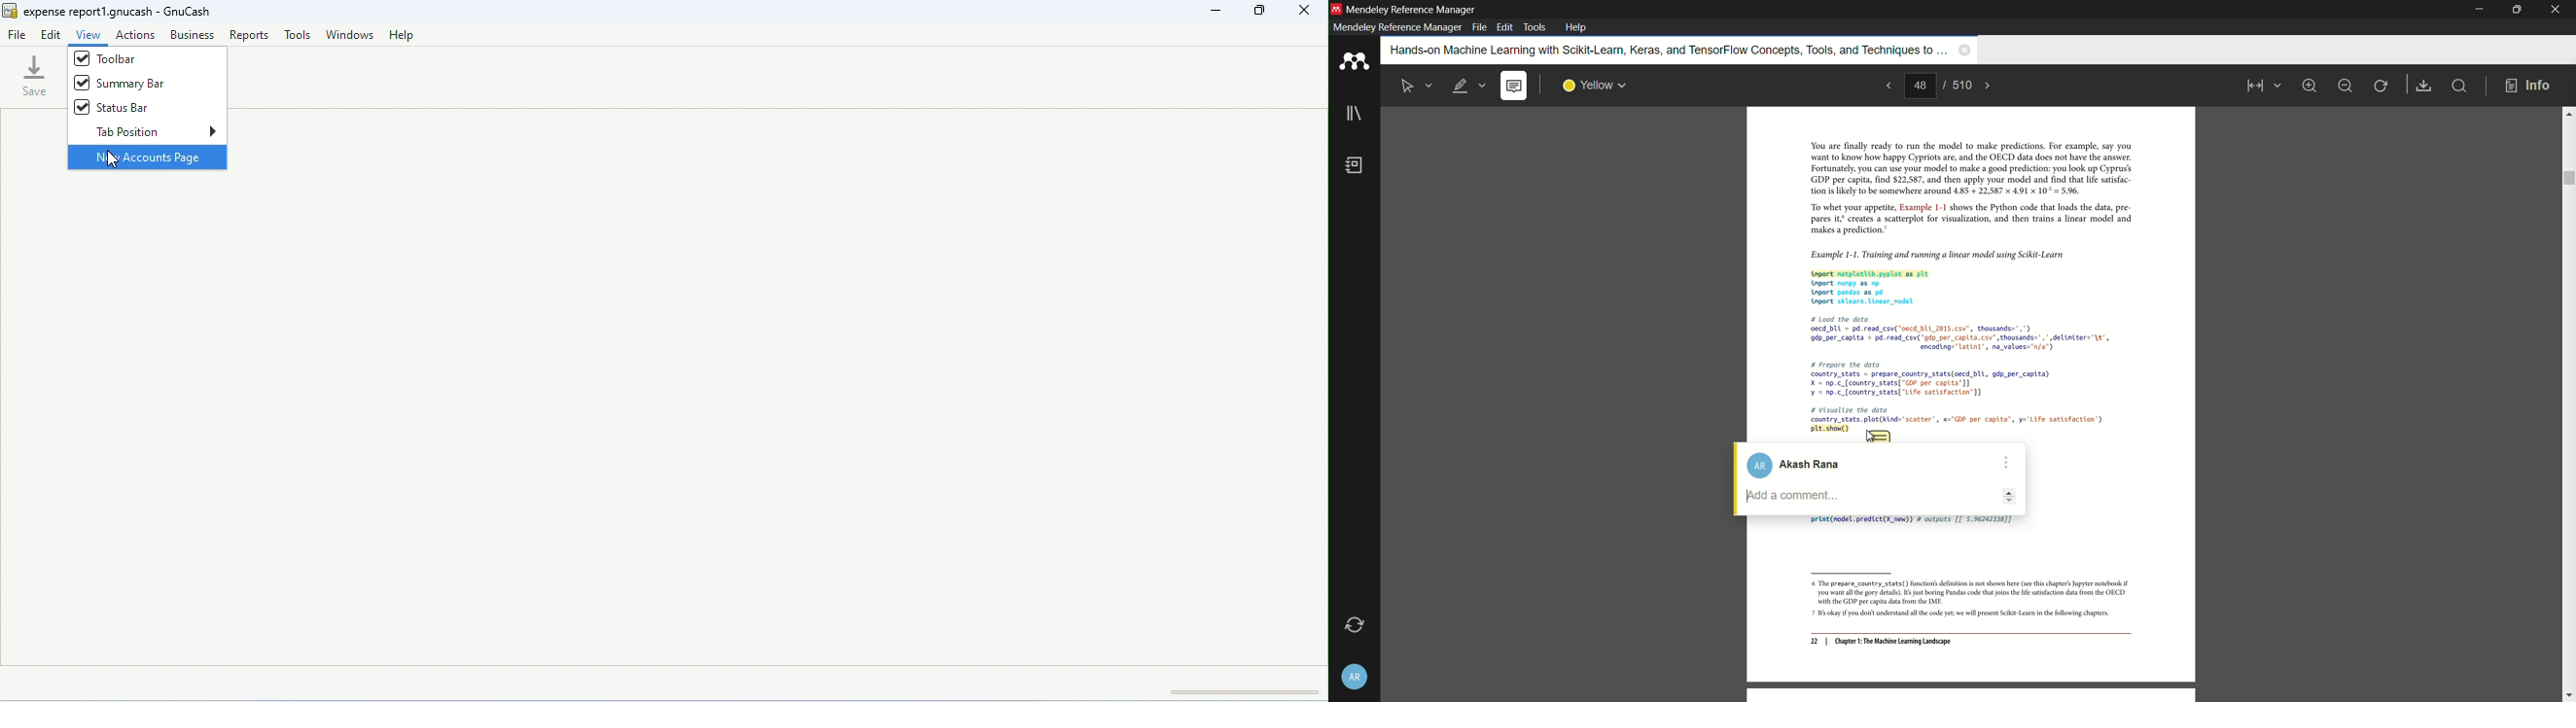 This screenshot has height=728, width=2576. I want to click on edit menu, so click(1506, 27).